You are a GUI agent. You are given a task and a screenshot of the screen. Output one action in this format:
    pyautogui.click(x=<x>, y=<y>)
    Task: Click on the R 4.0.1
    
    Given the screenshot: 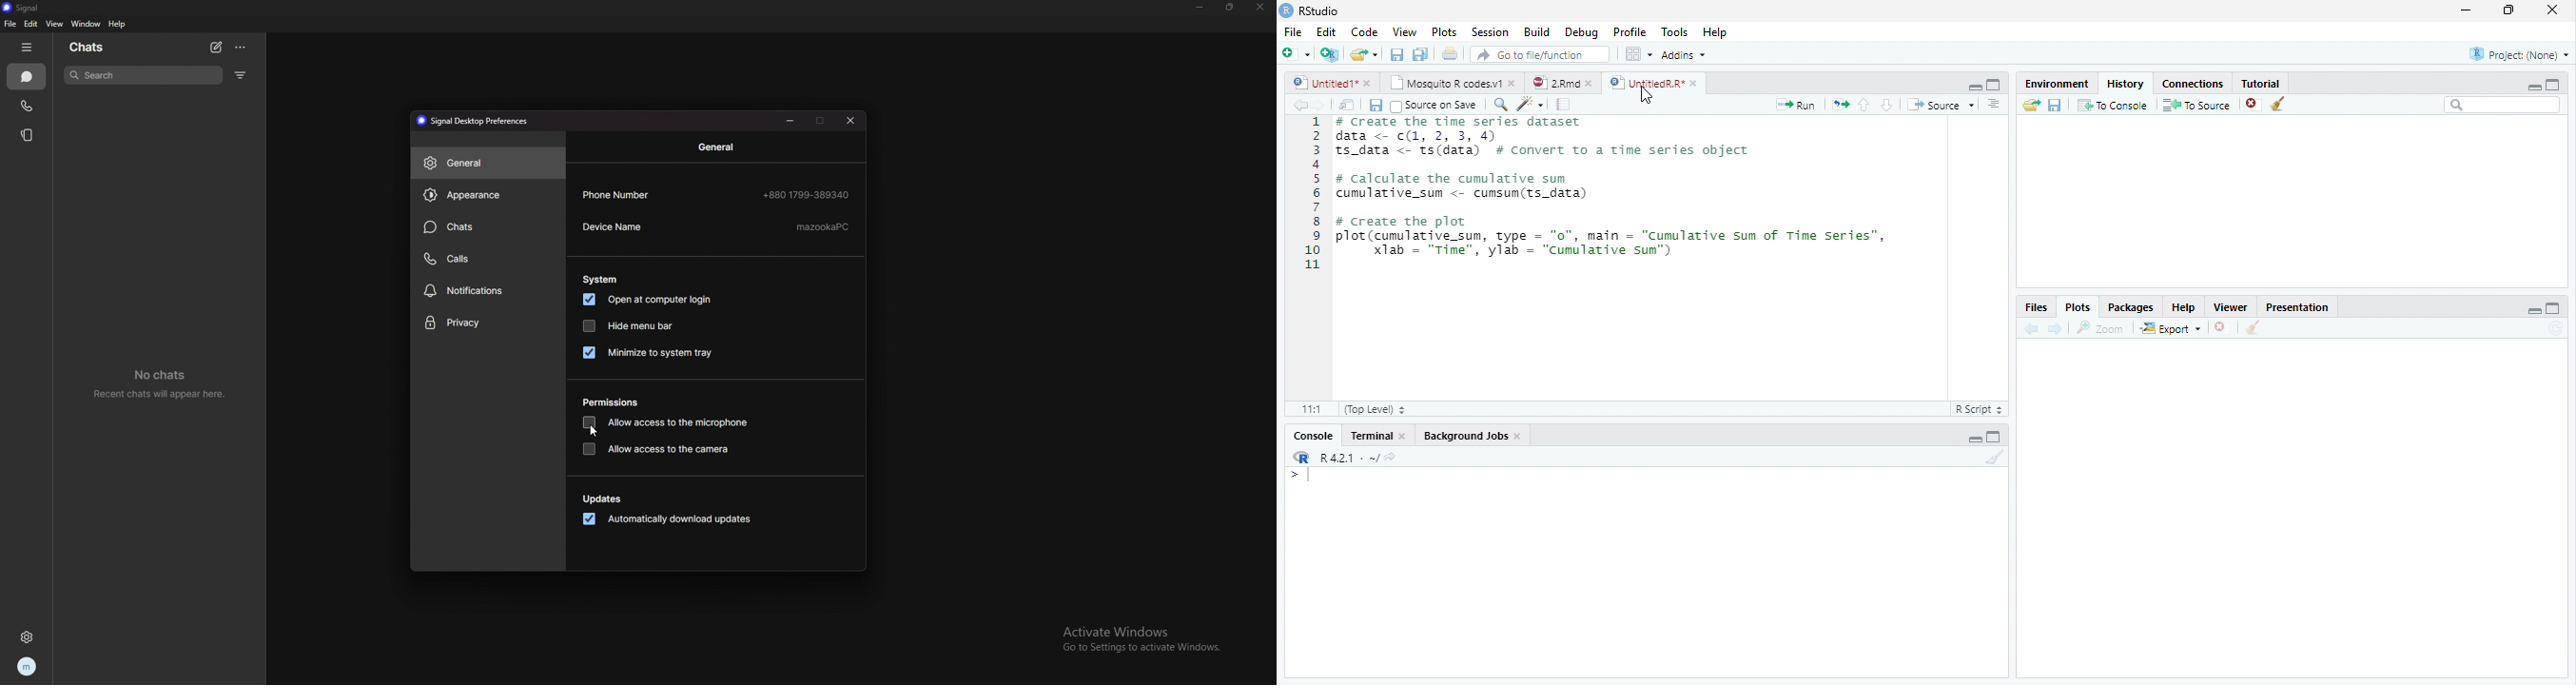 What is the action you would take?
    pyautogui.click(x=1351, y=456)
    